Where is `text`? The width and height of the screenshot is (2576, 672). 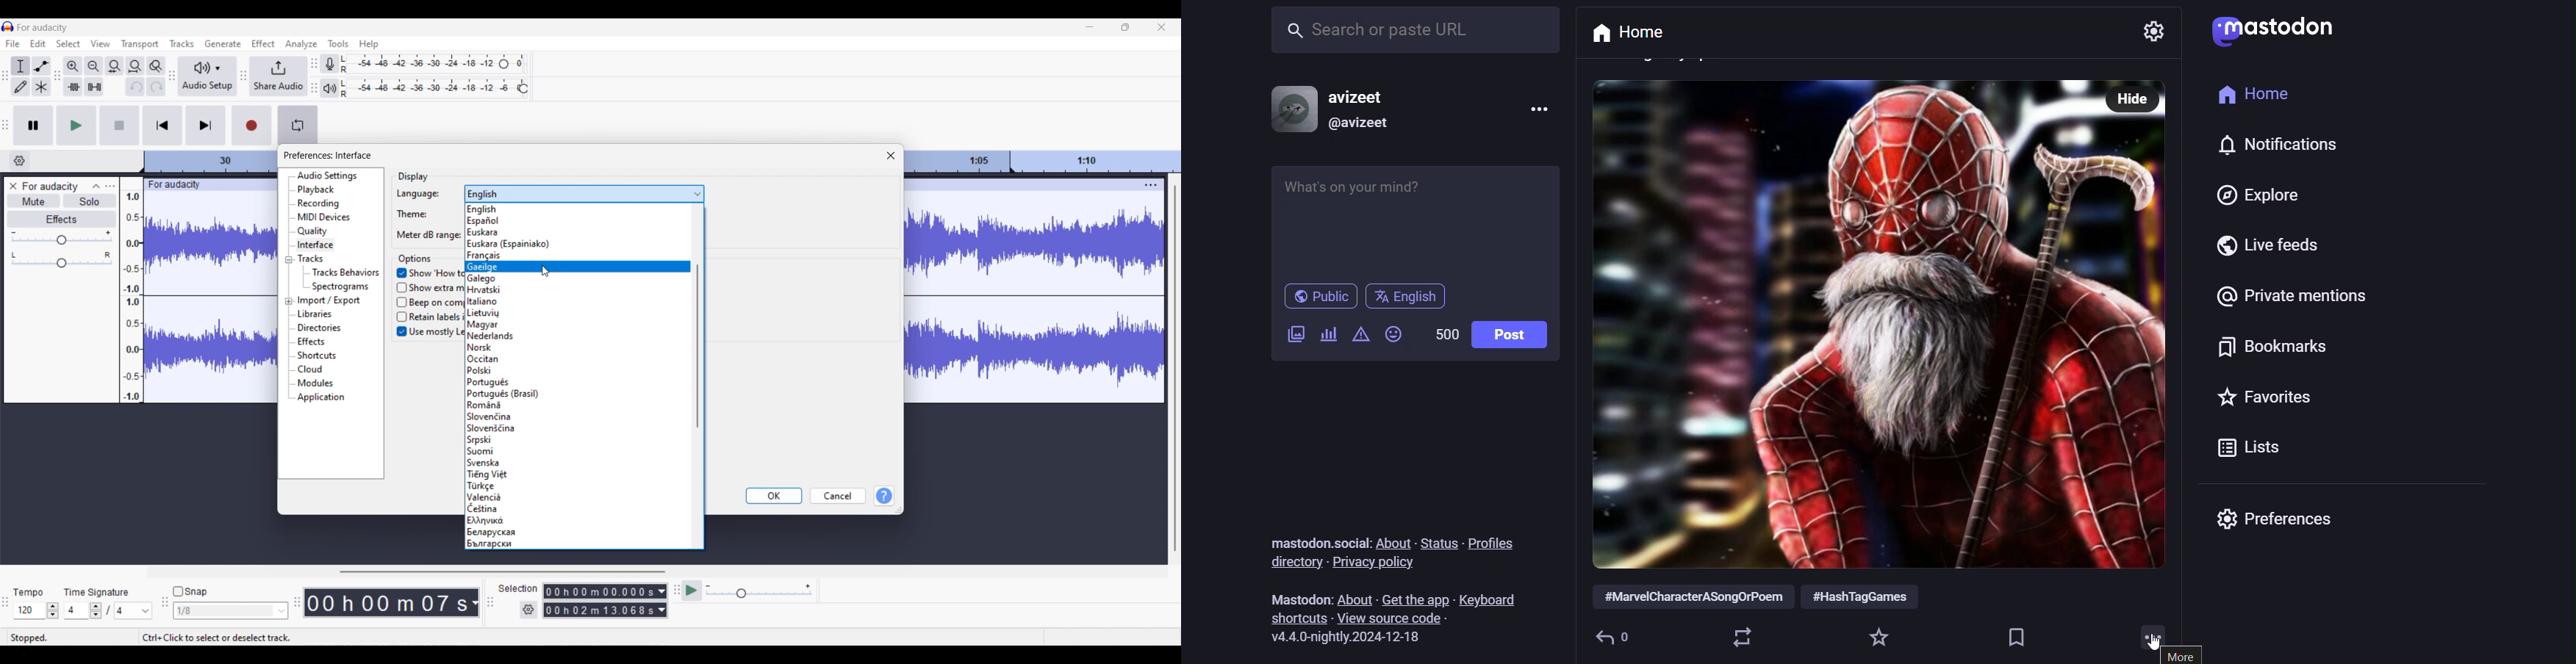 text is located at coordinates (1295, 599).